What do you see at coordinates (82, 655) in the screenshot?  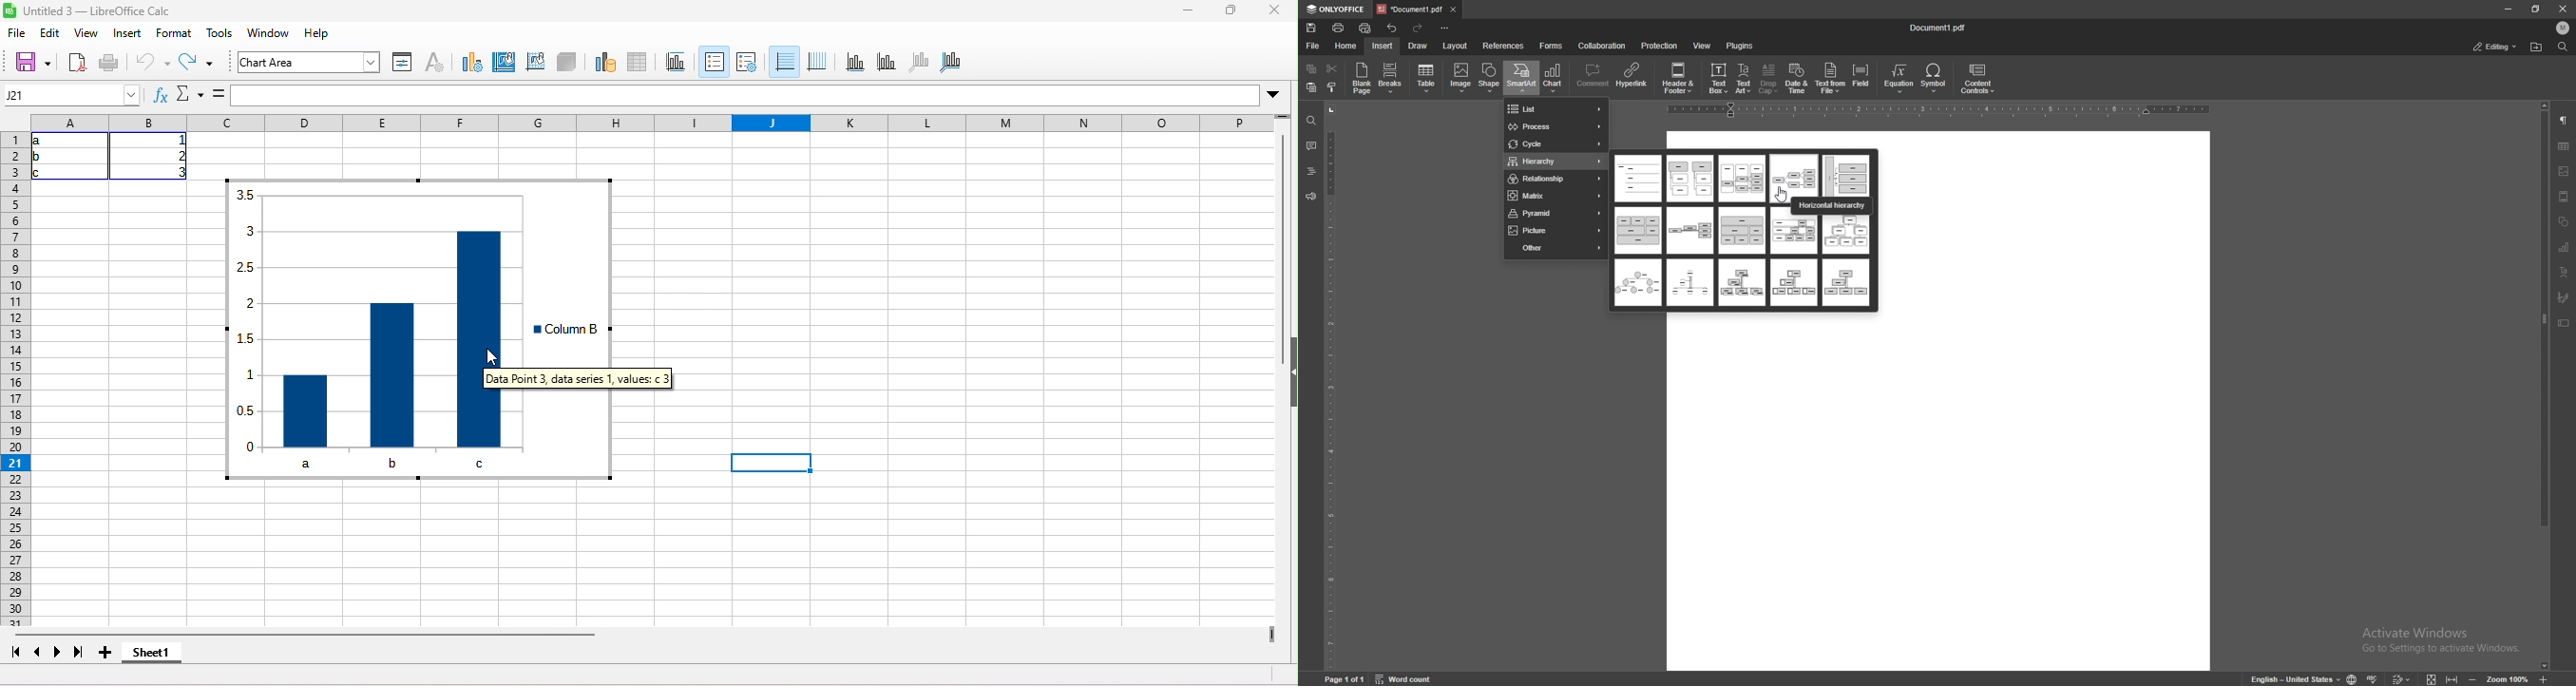 I see `last sheet` at bounding box center [82, 655].